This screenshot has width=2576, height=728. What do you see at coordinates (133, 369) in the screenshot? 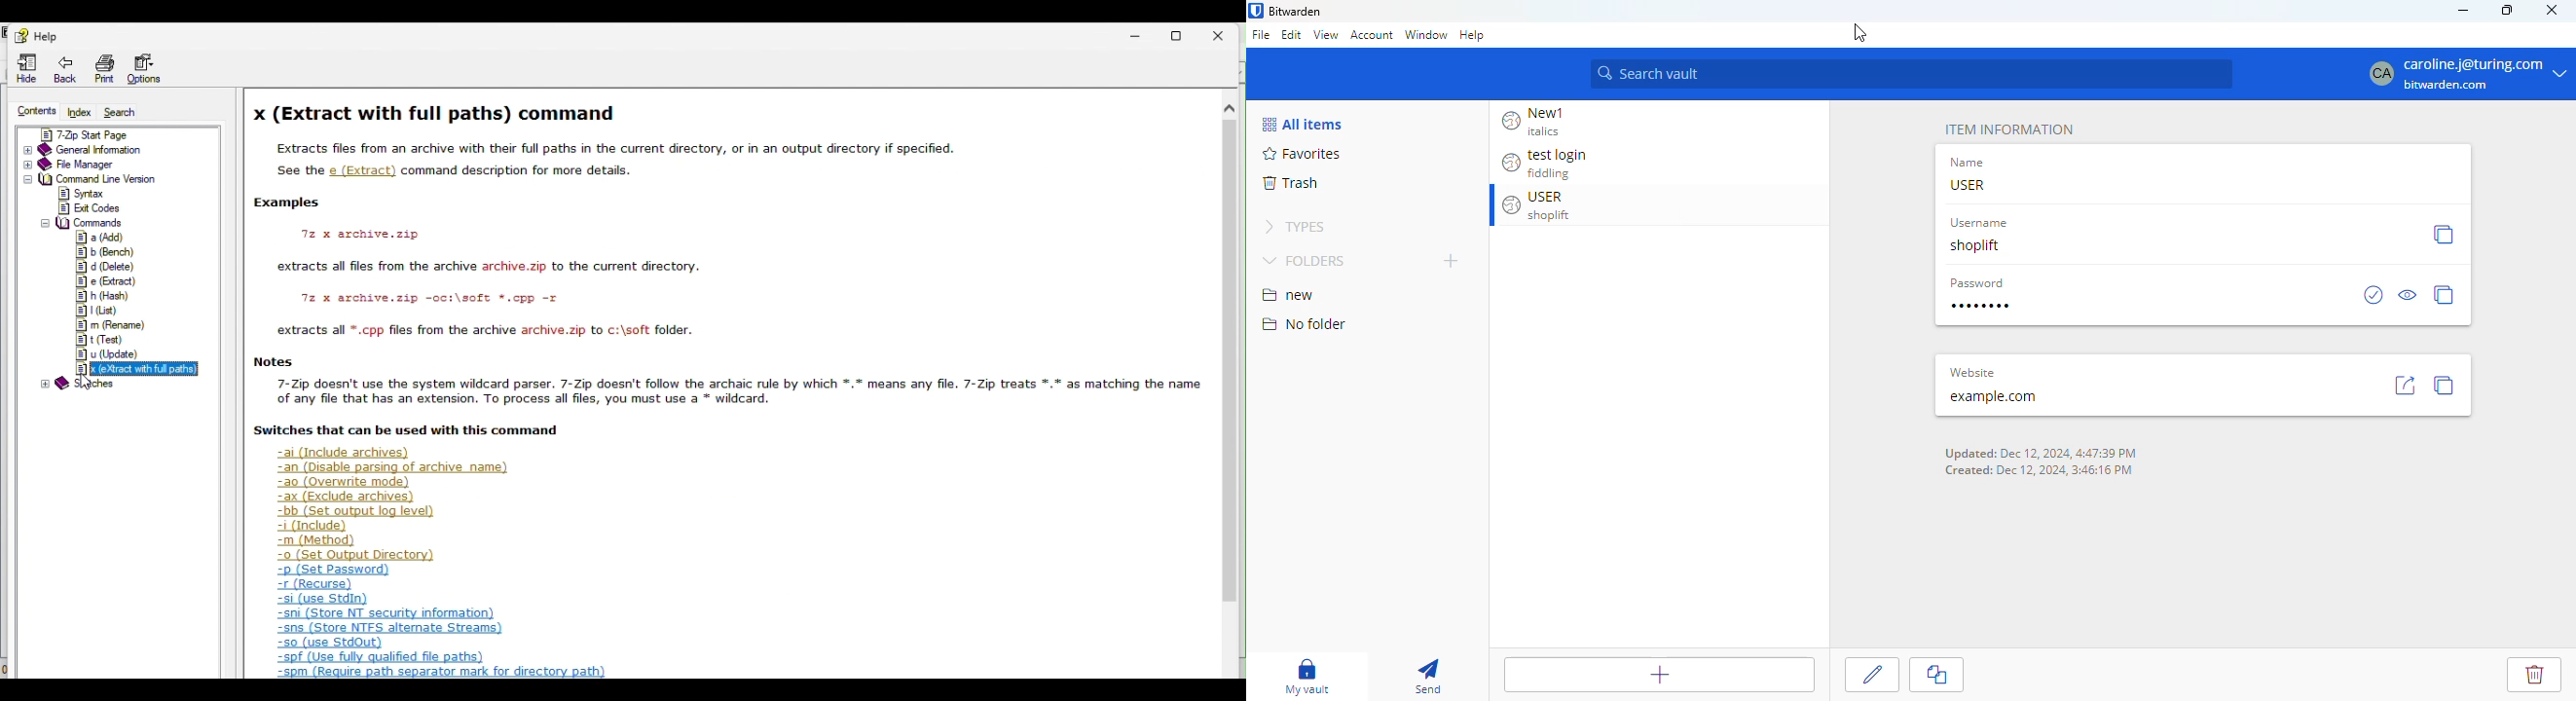
I see `x (eXtract with full paths)` at bounding box center [133, 369].